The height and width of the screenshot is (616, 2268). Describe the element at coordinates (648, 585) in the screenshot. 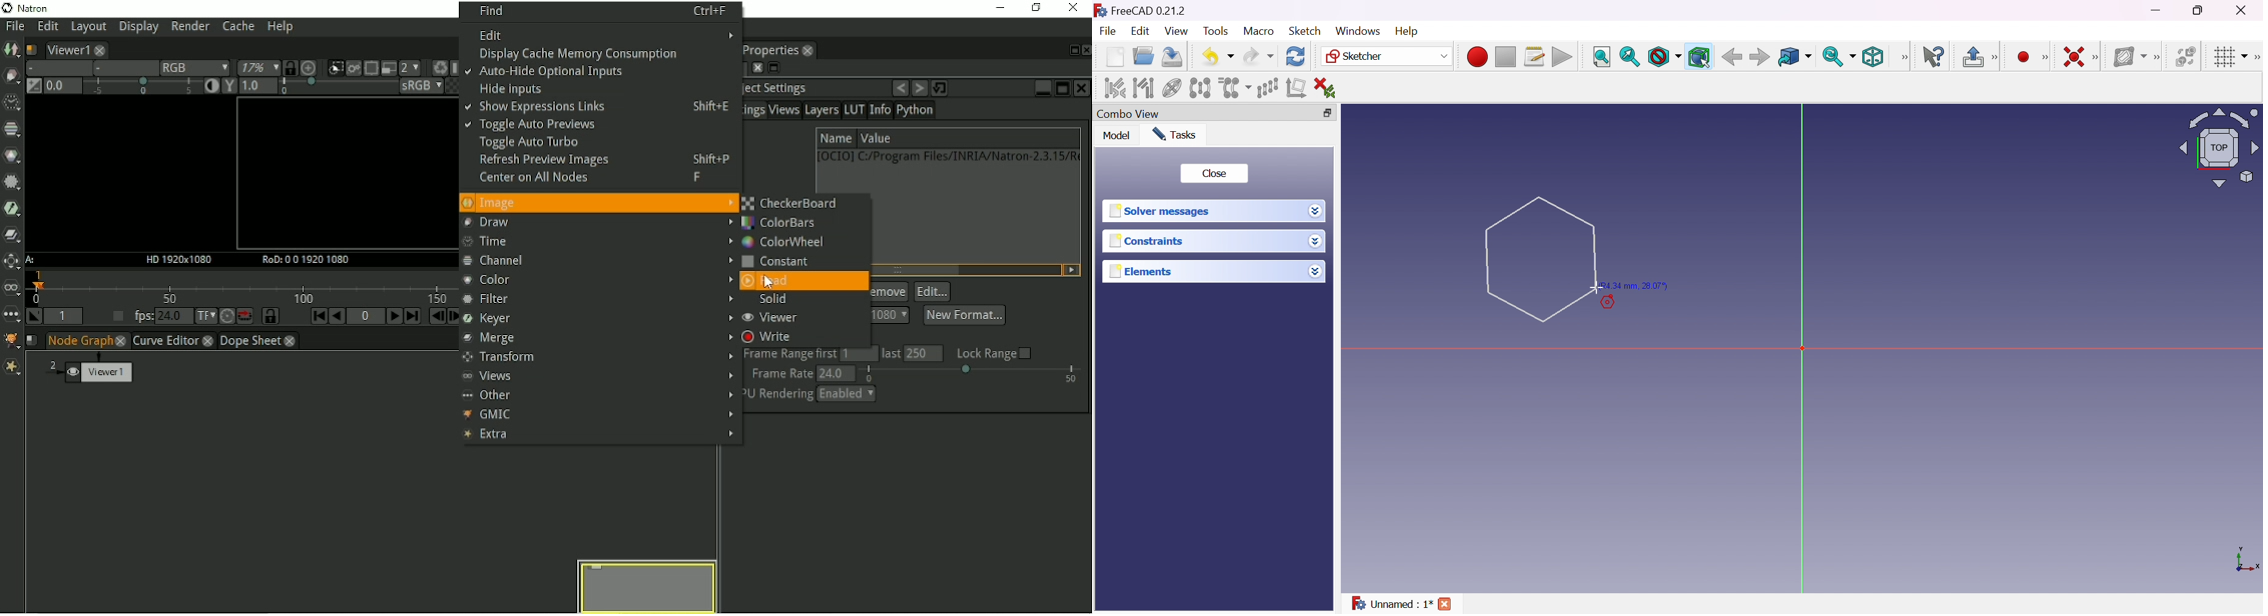

I see `Preview` at that location.